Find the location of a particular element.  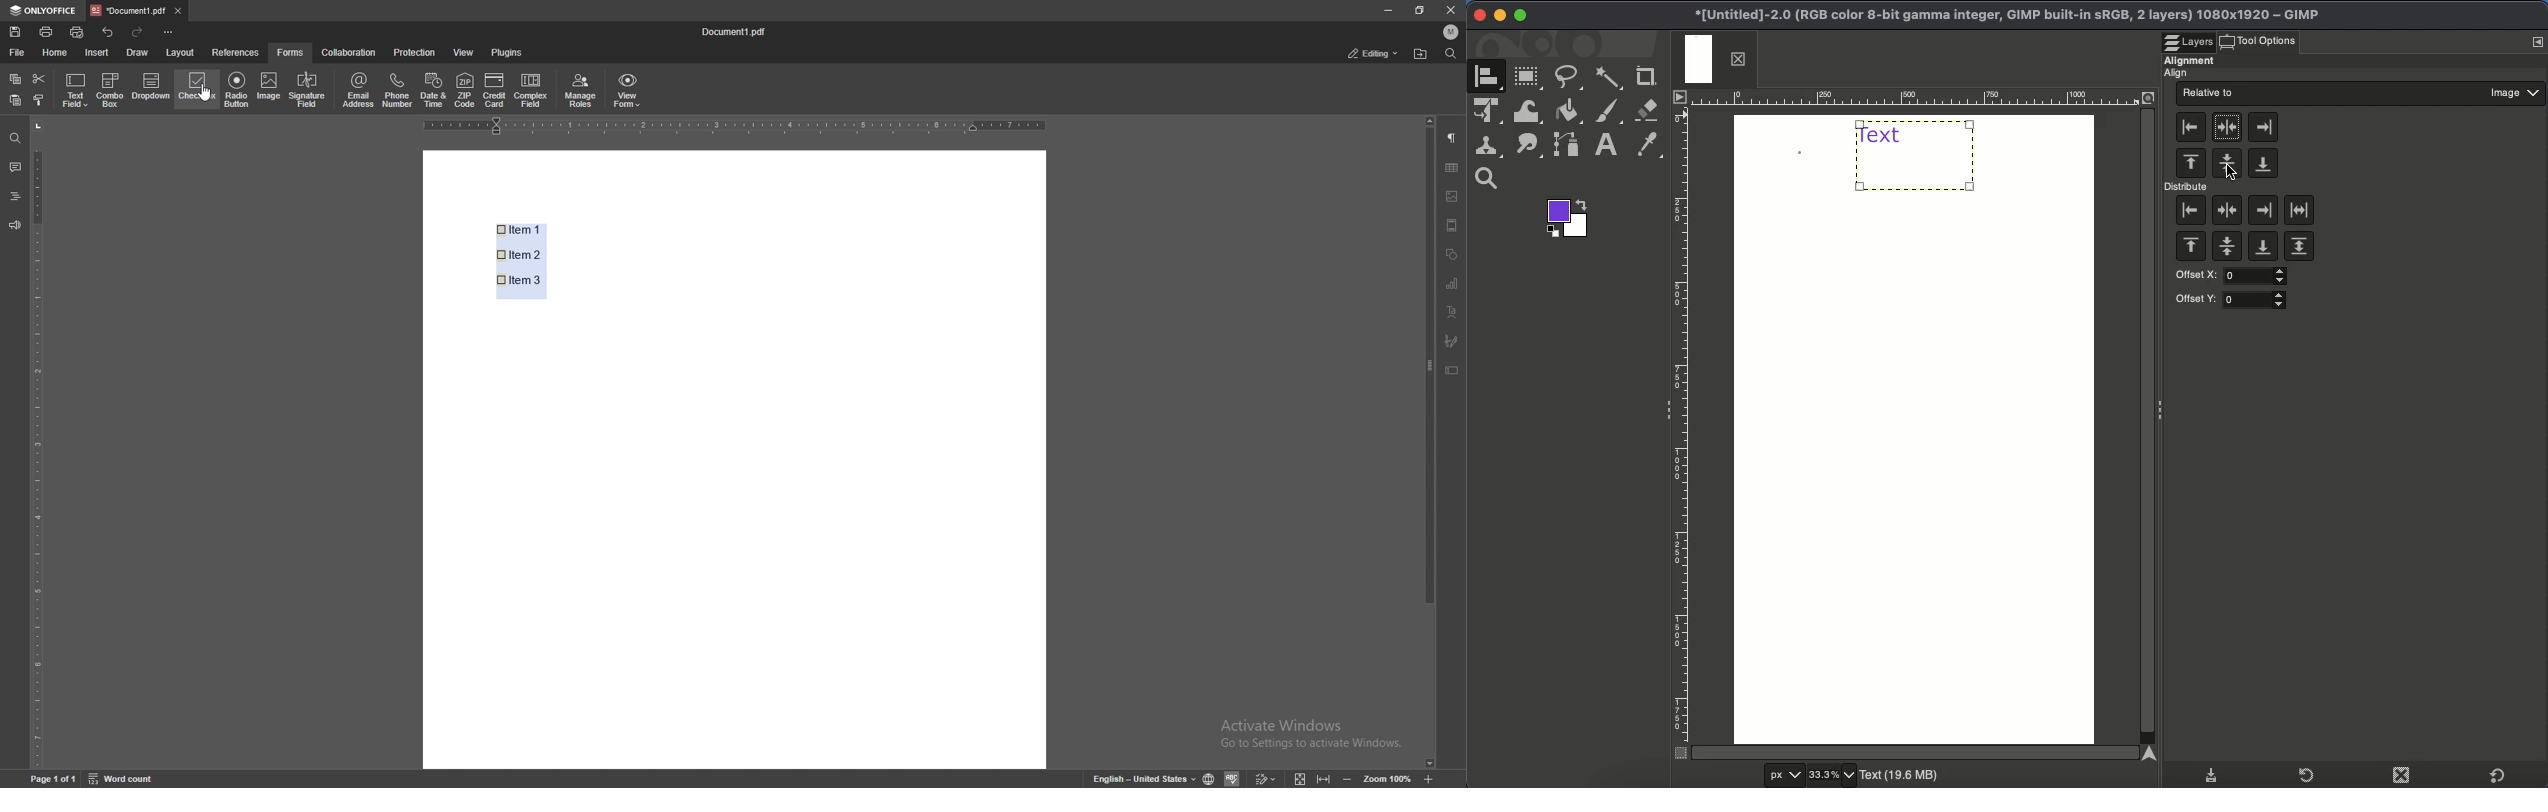

close tab is located at coordinates (178, 11).